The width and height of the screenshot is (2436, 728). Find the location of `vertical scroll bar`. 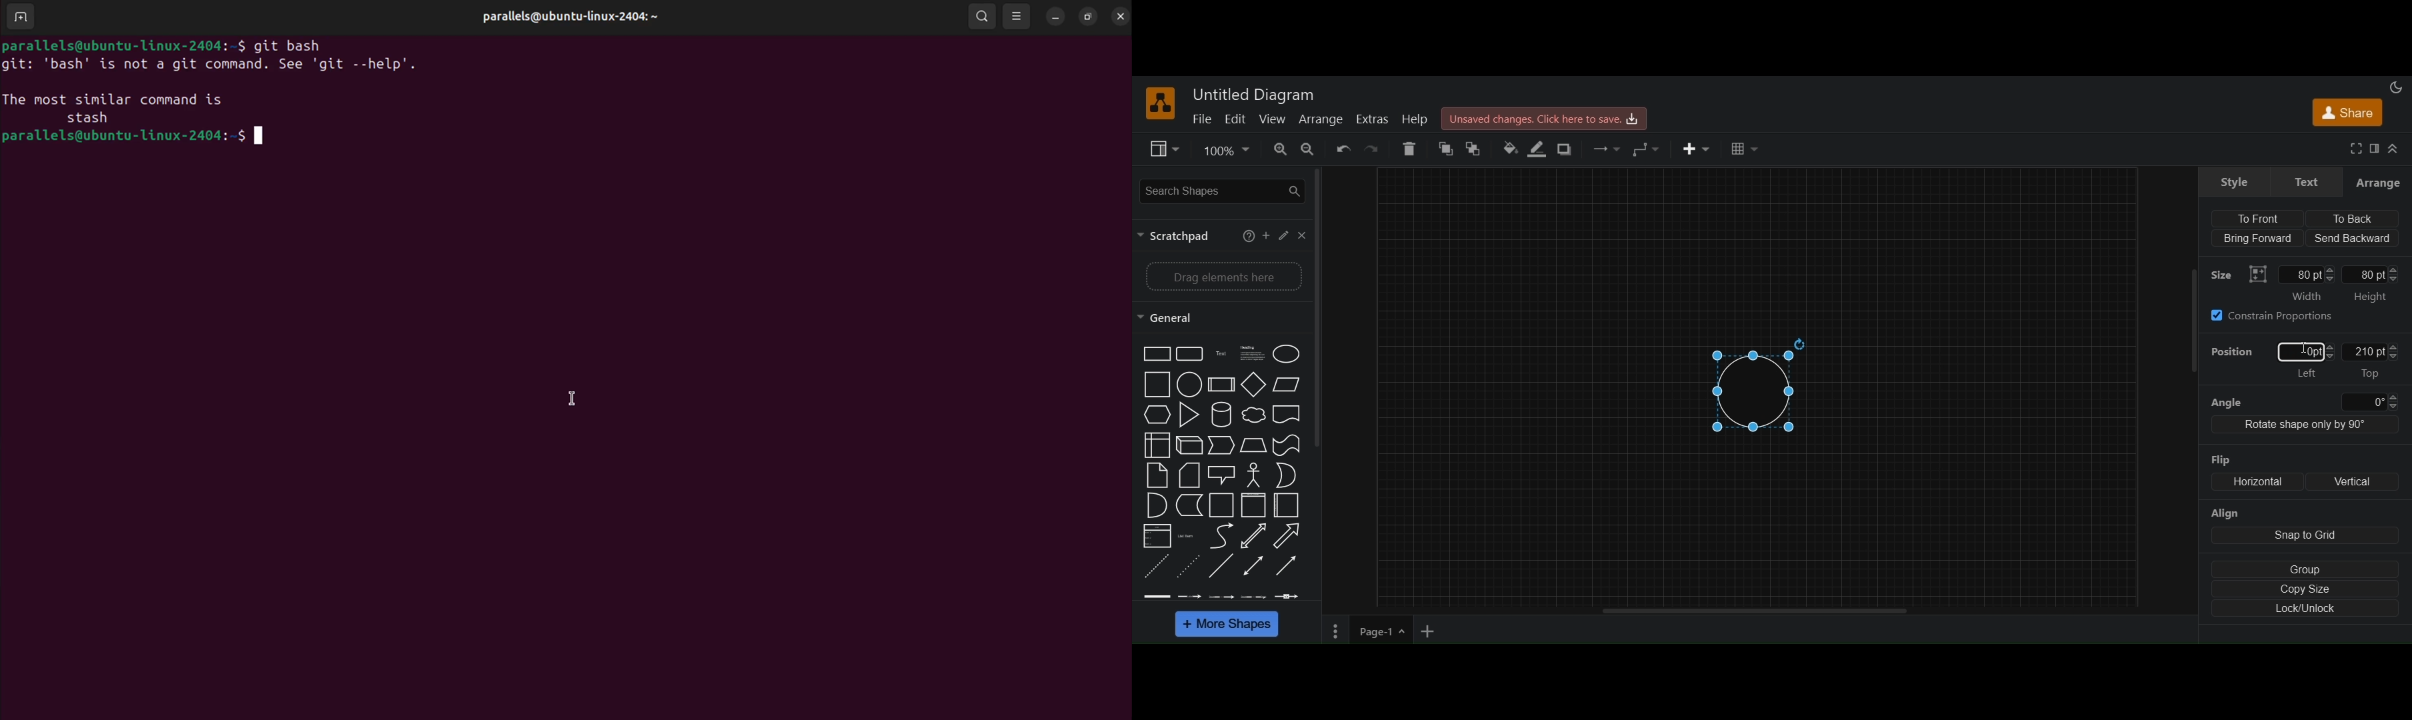

vertical scroll bar is located at coordinates (1323, 307).